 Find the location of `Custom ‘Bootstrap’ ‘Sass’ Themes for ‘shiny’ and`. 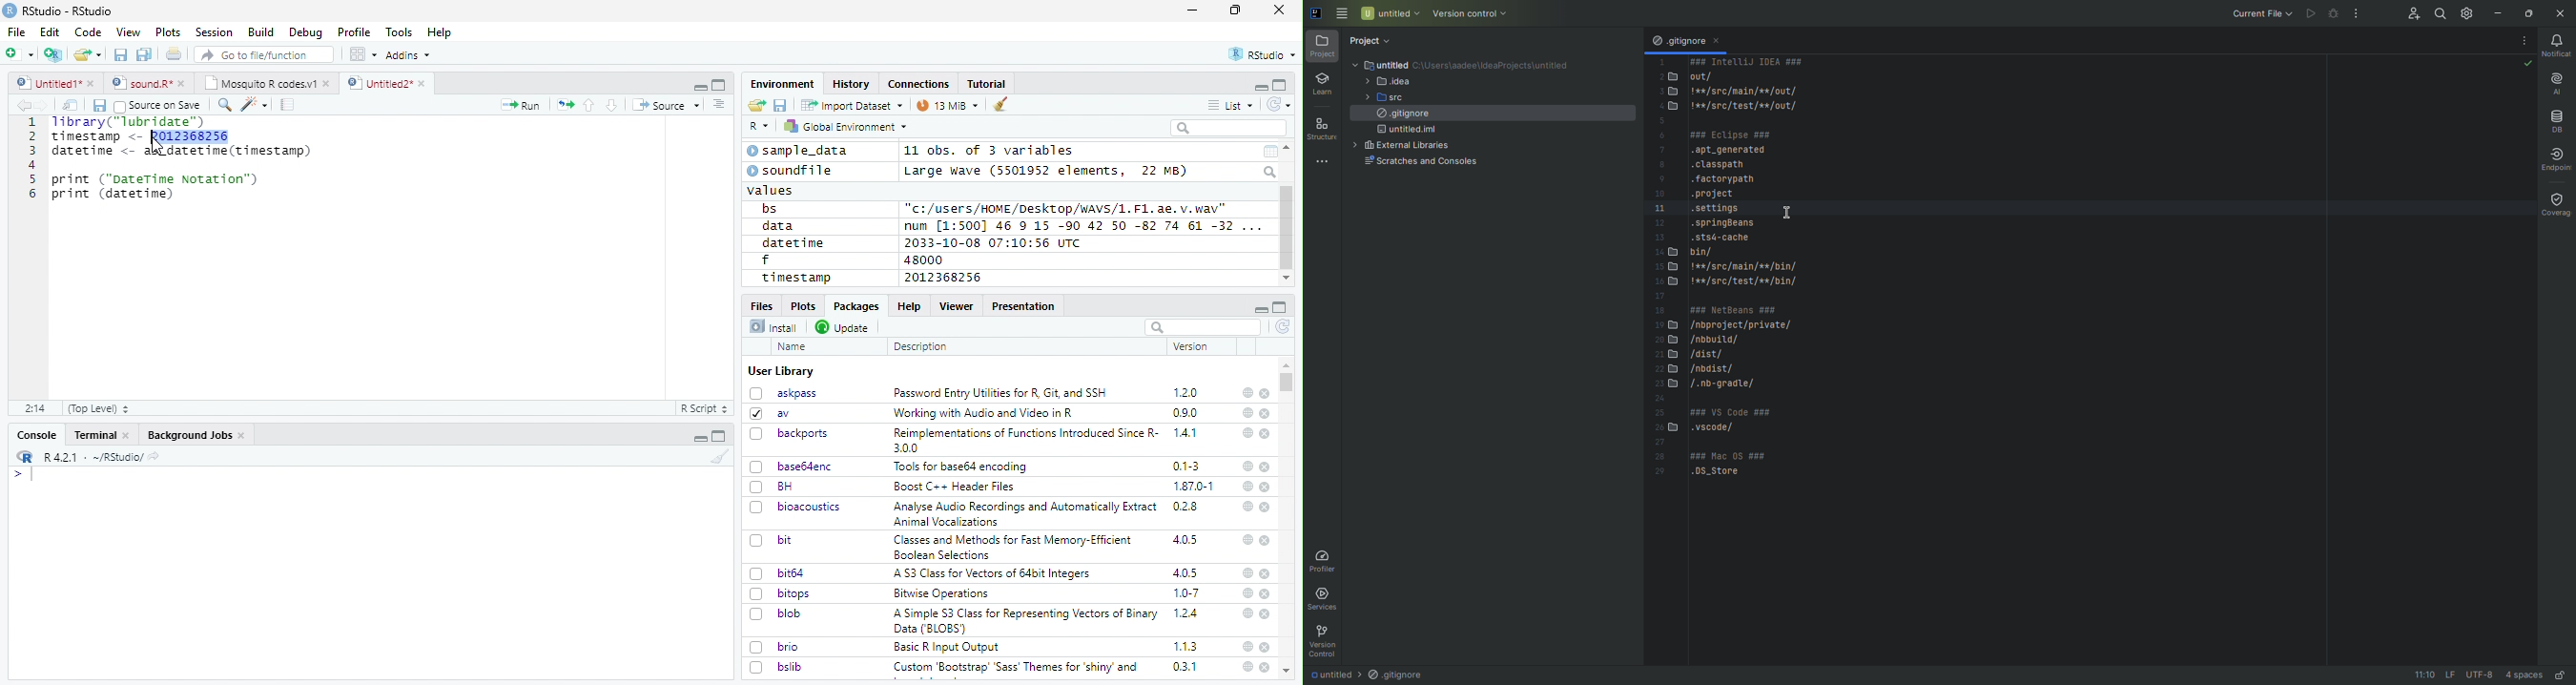

Custom ‘Bootstrap’ ‘Sass’ Themes for ‘shiny’ and is located at coordinates (1016, 670).